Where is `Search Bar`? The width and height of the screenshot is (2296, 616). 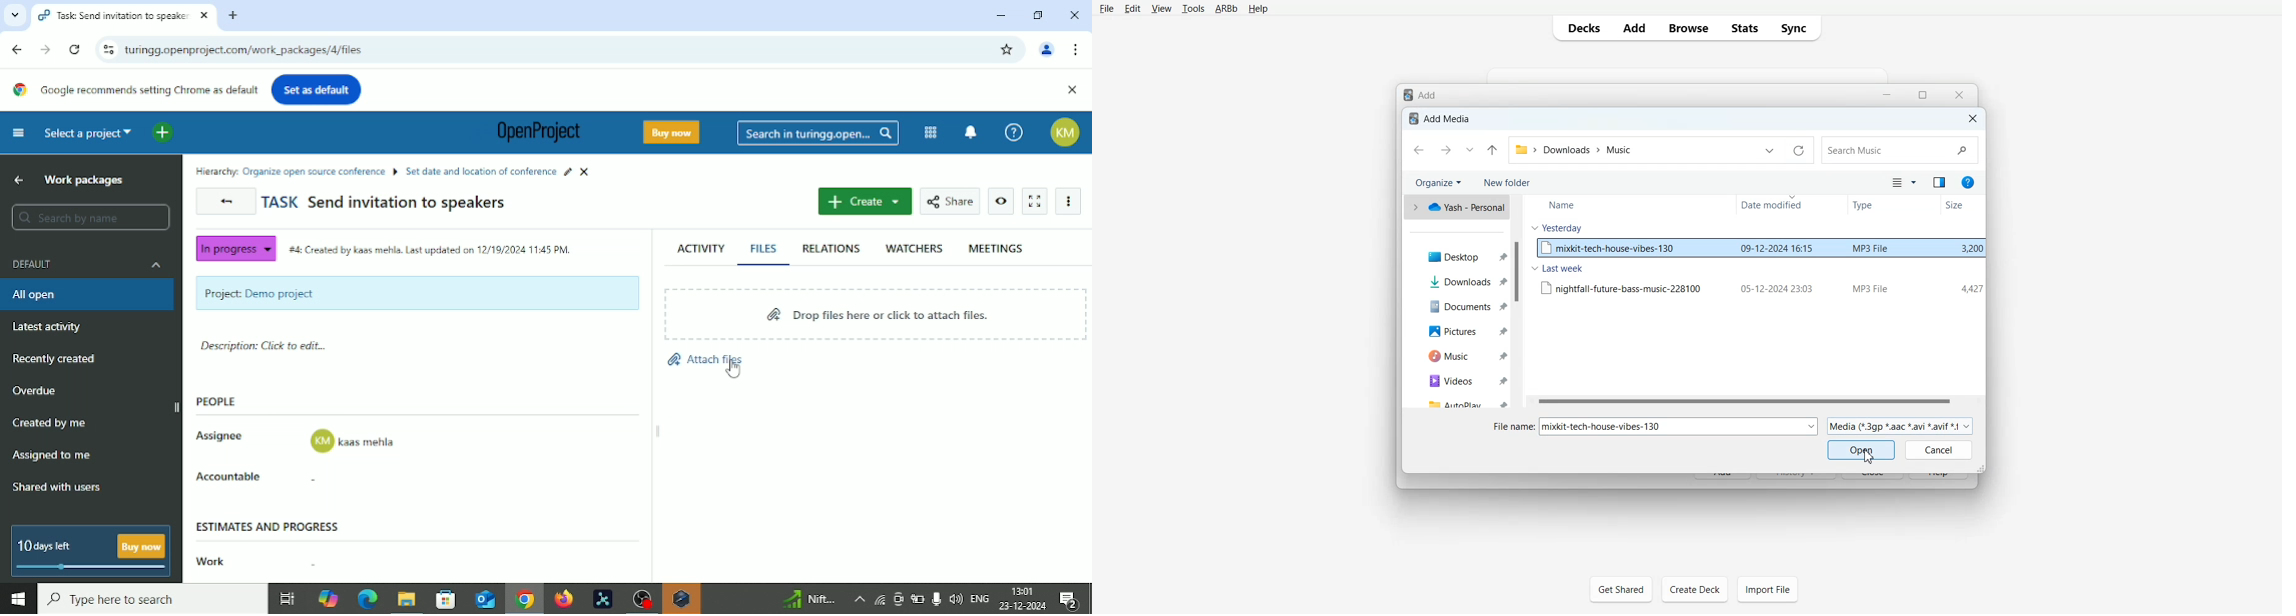
Search Bar is located at coordinates (1901, 150).